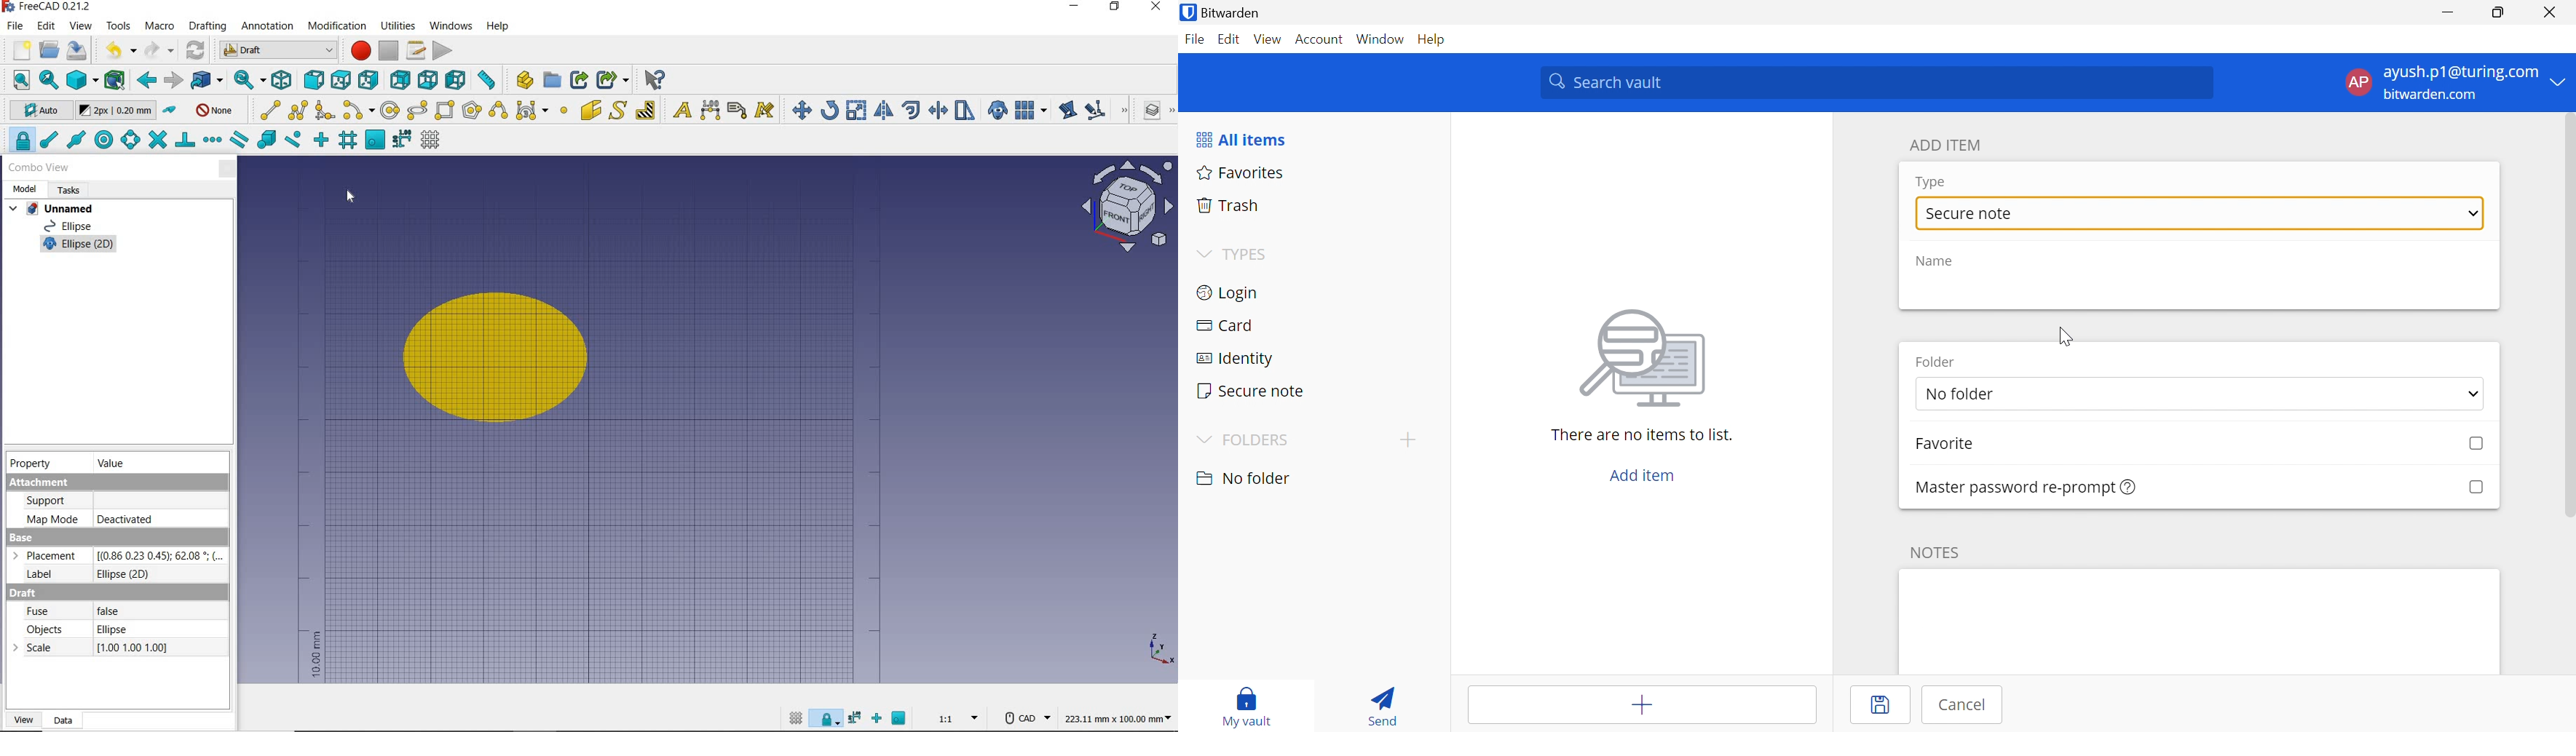 This screenshot has height=756, width=2576. Describe the element at coordinates (1023, 719) in the screenshot. I see `CAD Navigation Style` at that location.